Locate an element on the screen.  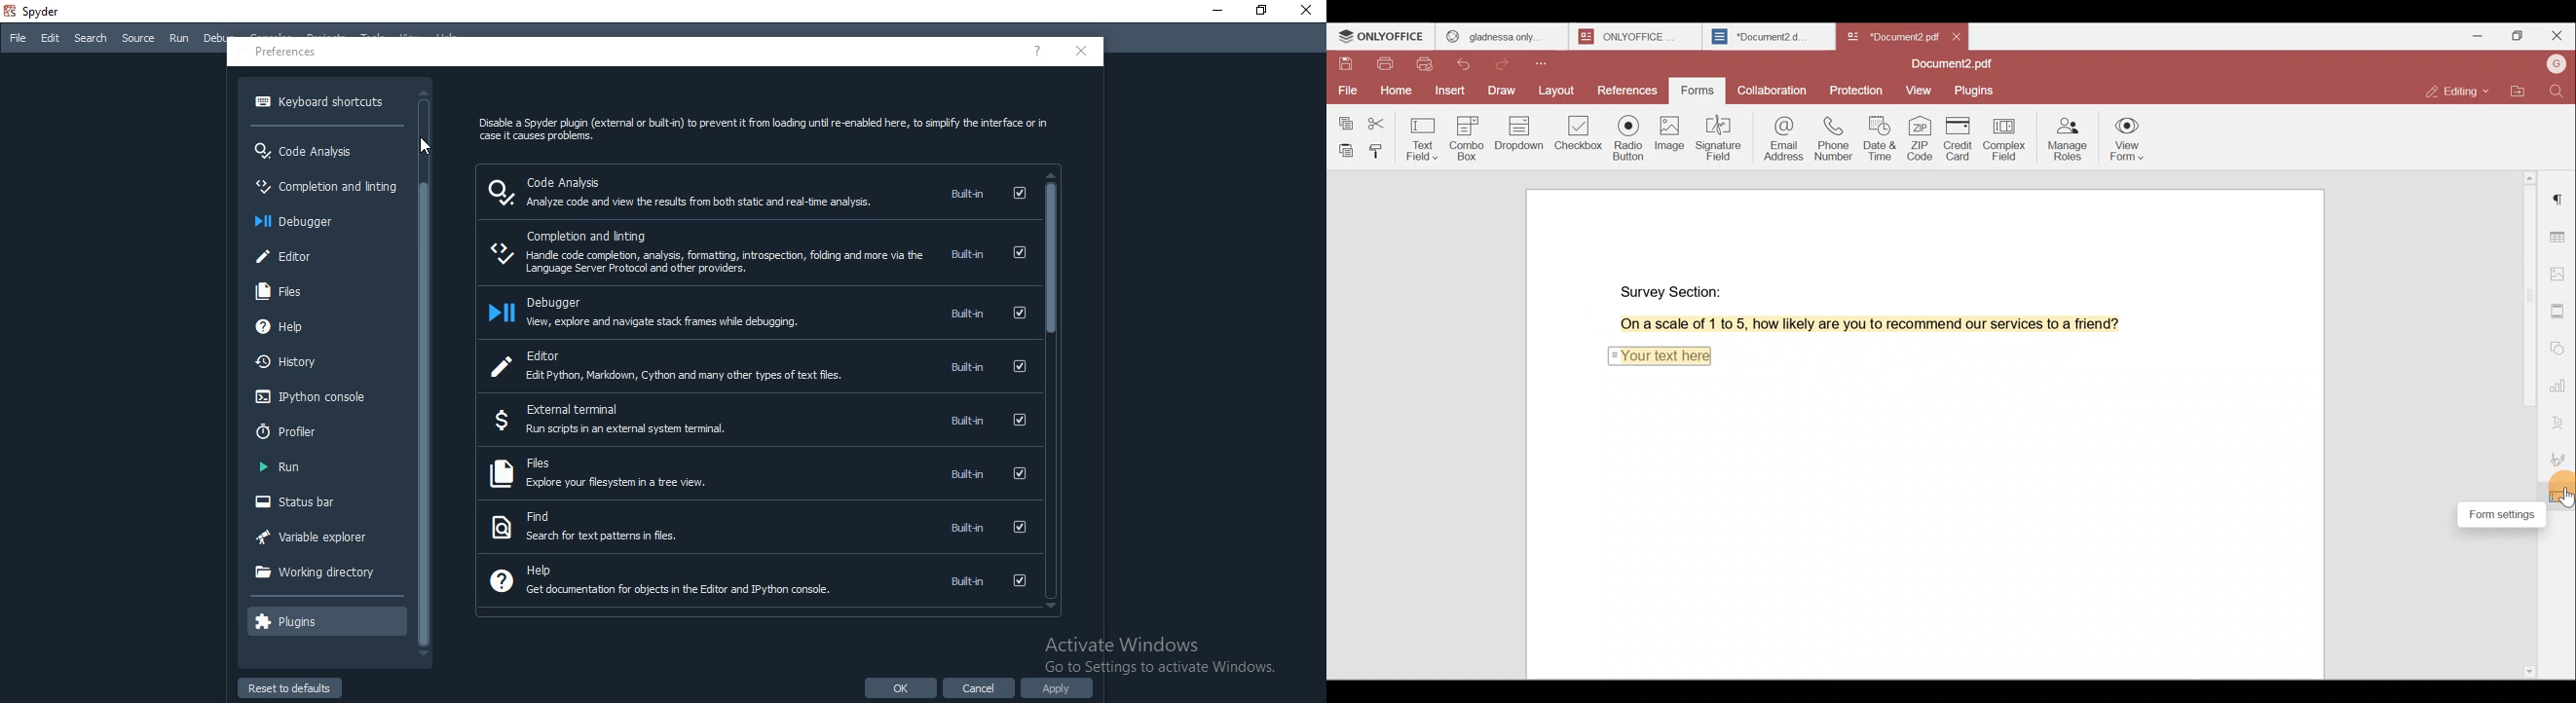
Edit is located at coordinates (51, 37).